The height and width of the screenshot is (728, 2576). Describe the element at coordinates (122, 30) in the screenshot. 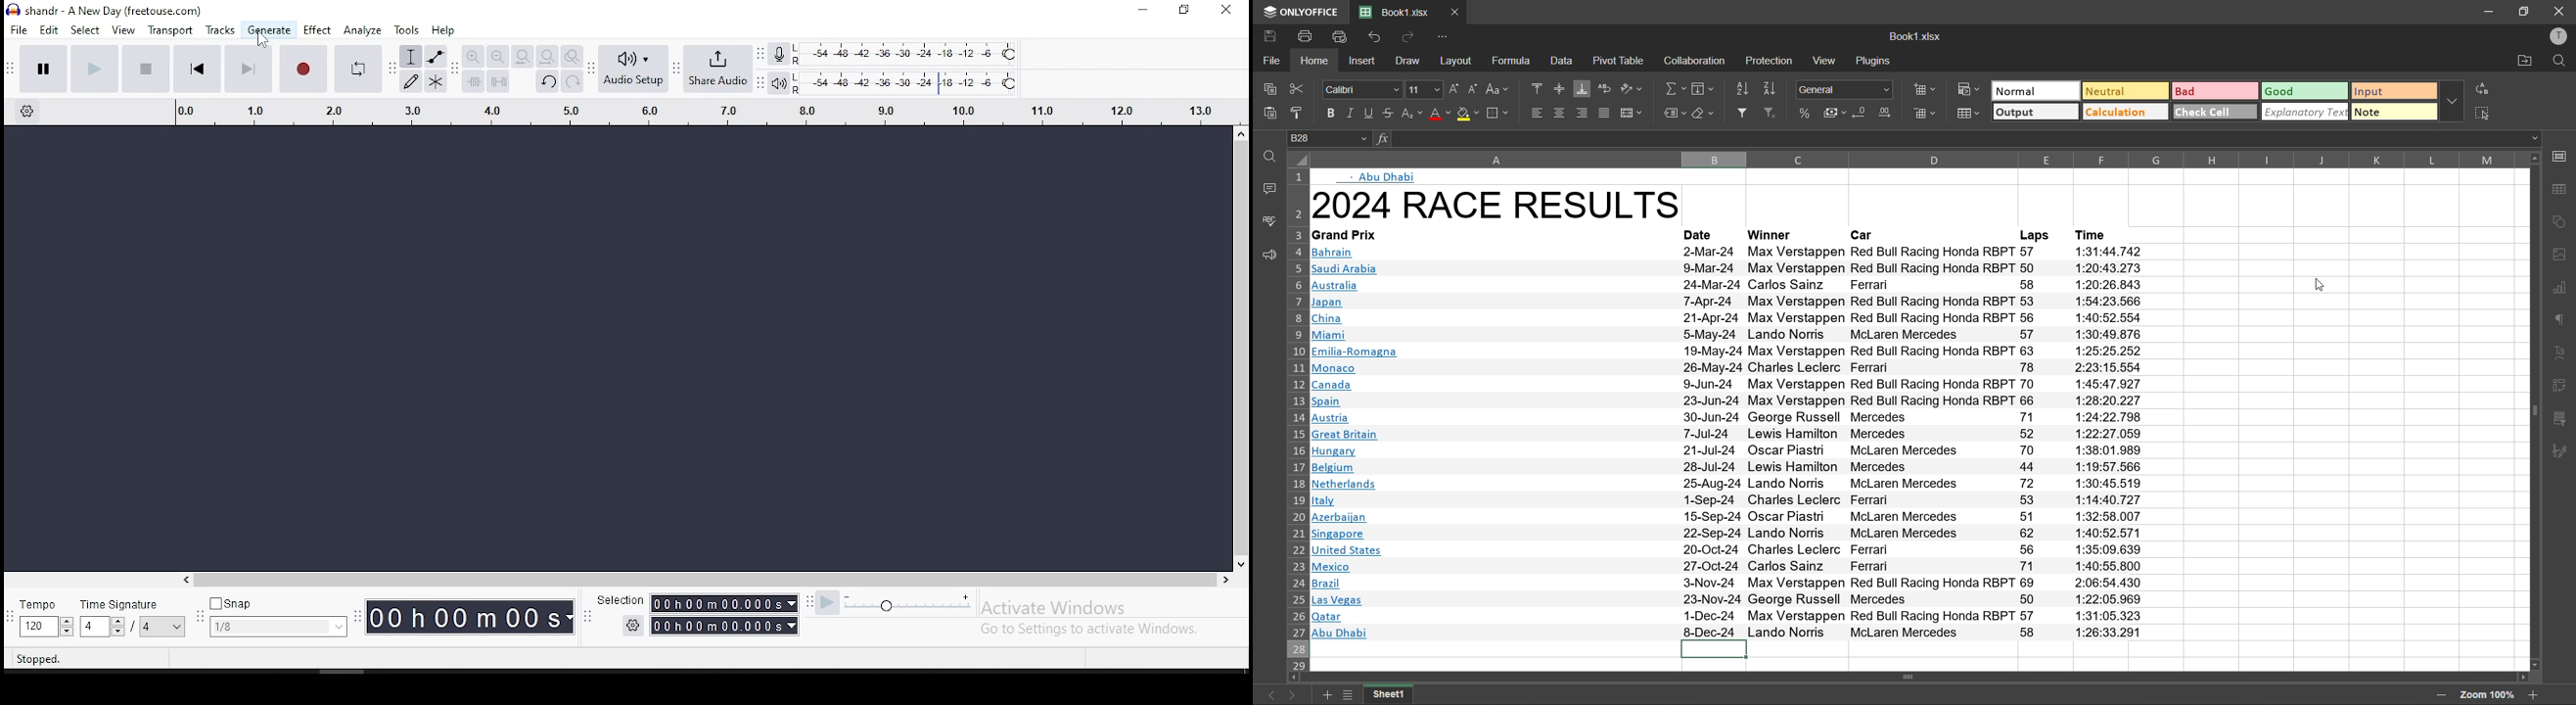

I see `view` at that location.